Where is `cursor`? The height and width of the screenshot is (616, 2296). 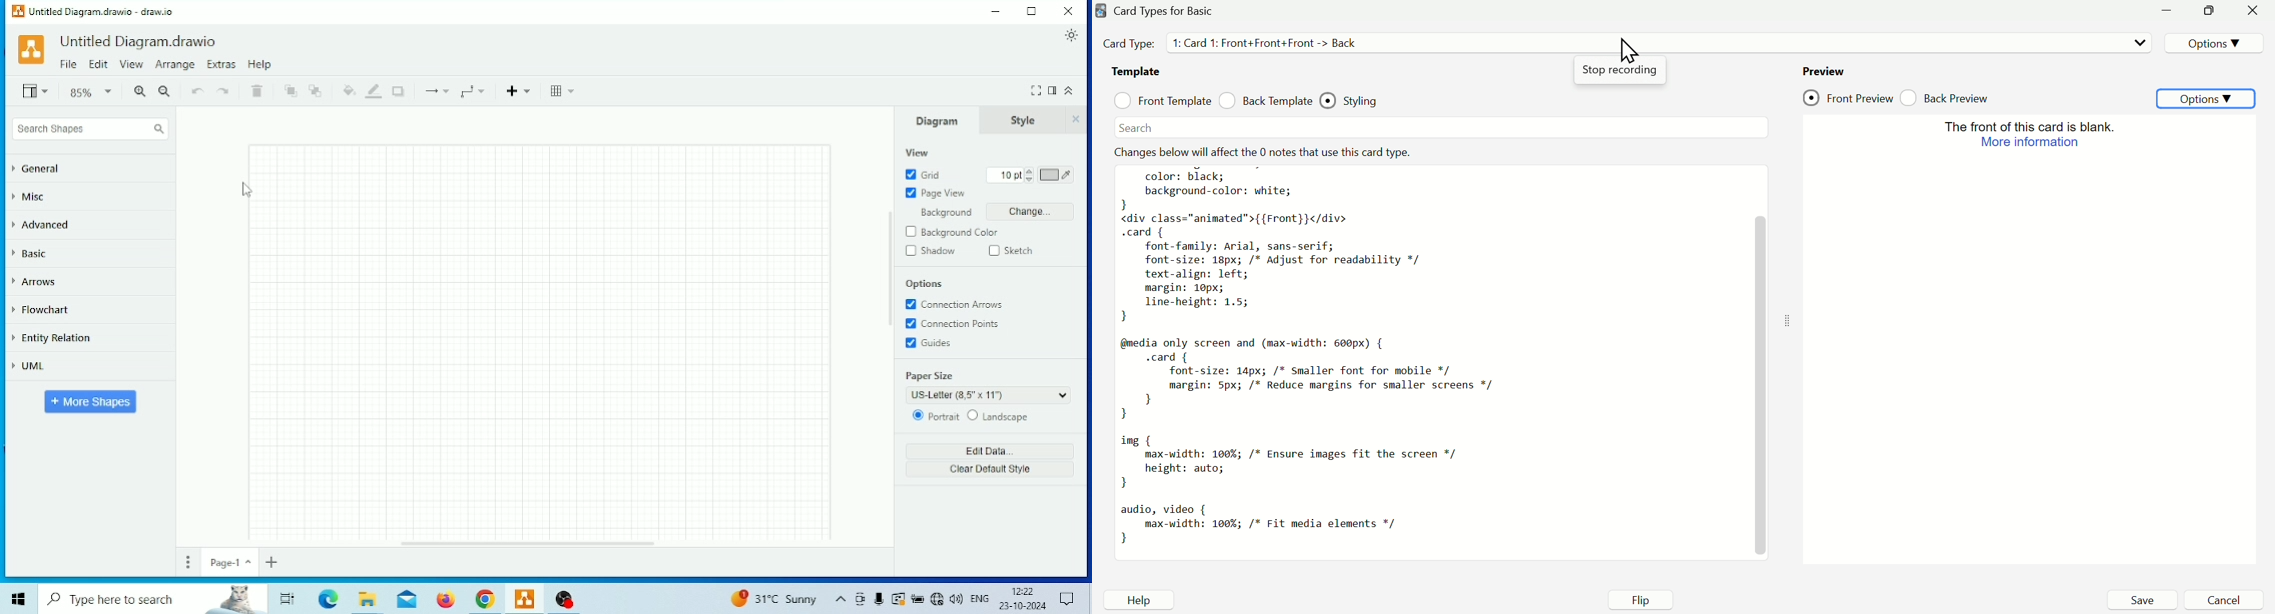
cursor is located at coordinates (246, 191).